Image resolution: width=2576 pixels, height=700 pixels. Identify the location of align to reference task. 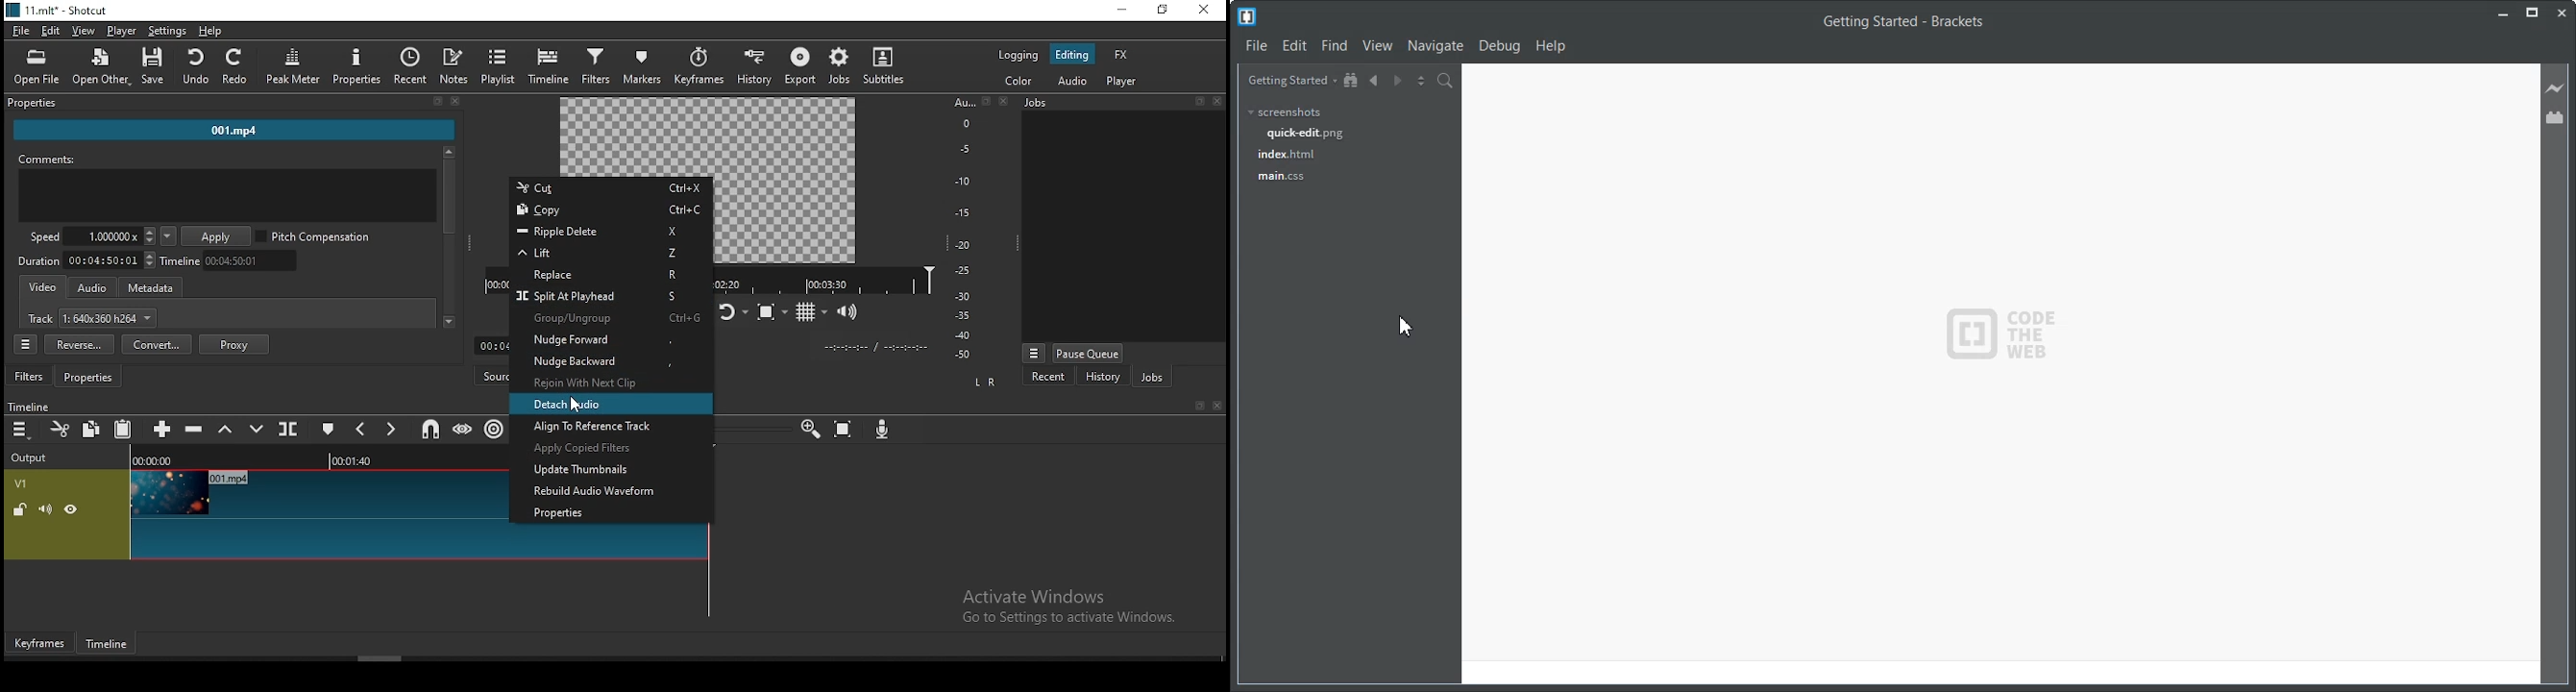
(606, 427).